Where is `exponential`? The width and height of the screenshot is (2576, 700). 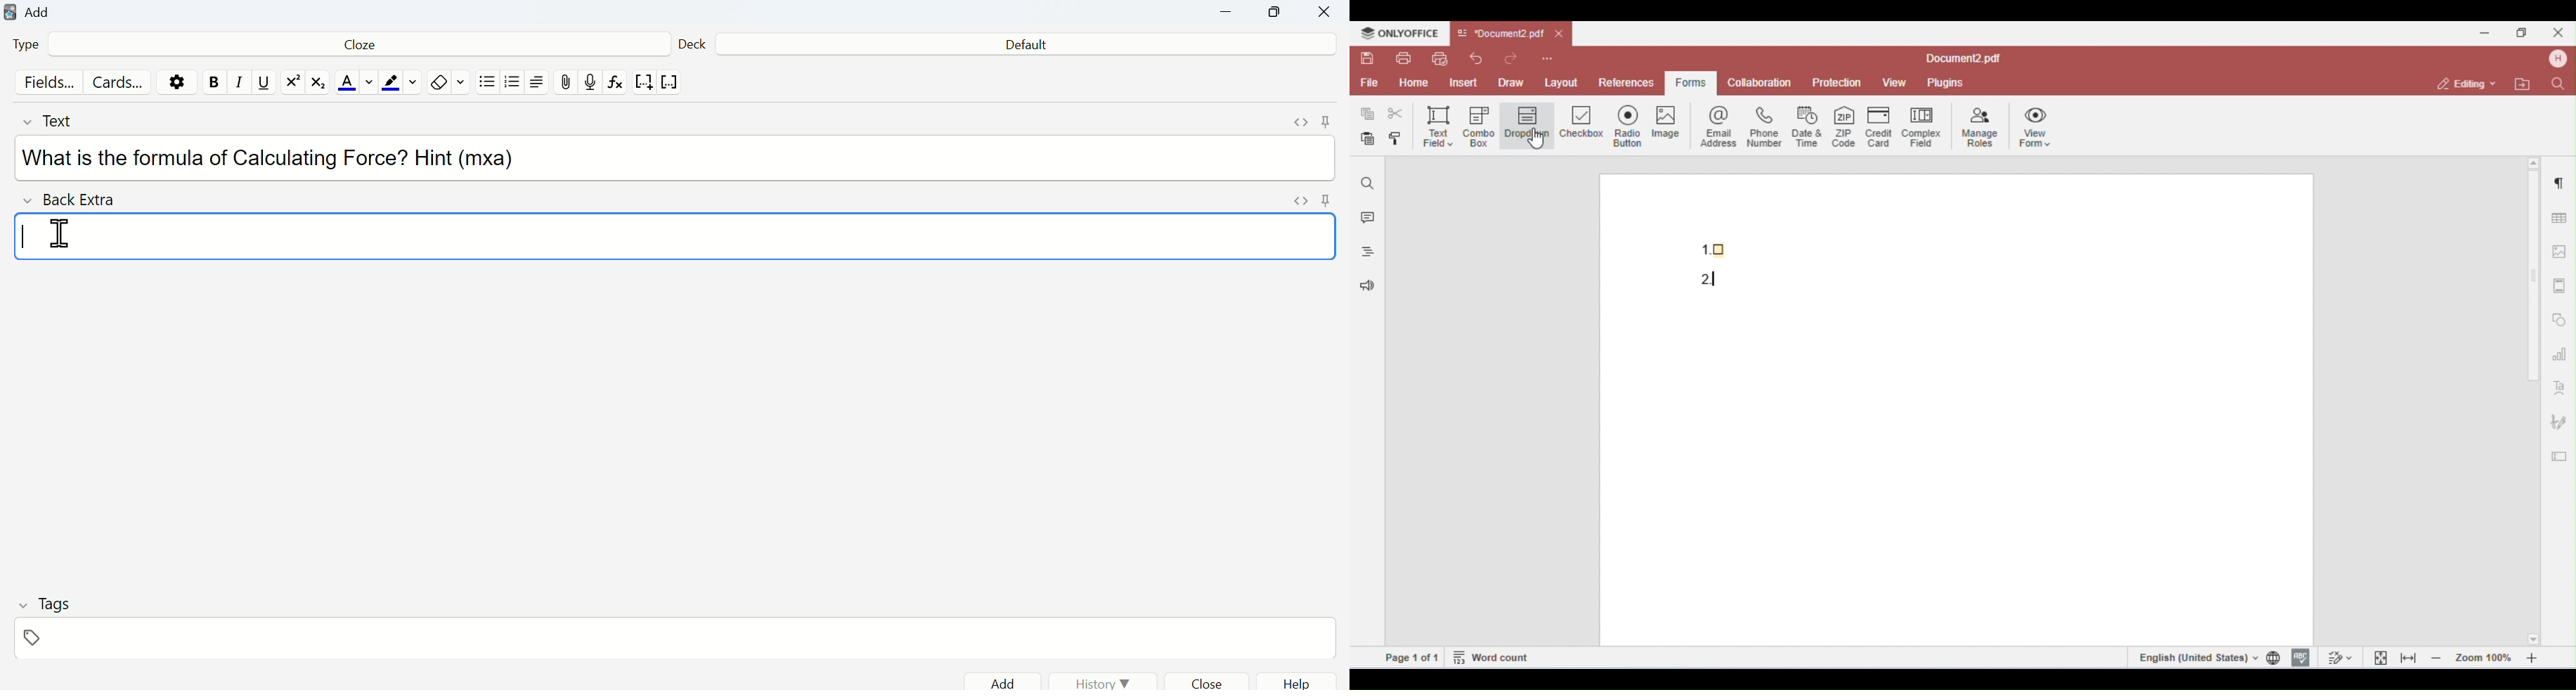 exponential is located at coordinates (292, 83).